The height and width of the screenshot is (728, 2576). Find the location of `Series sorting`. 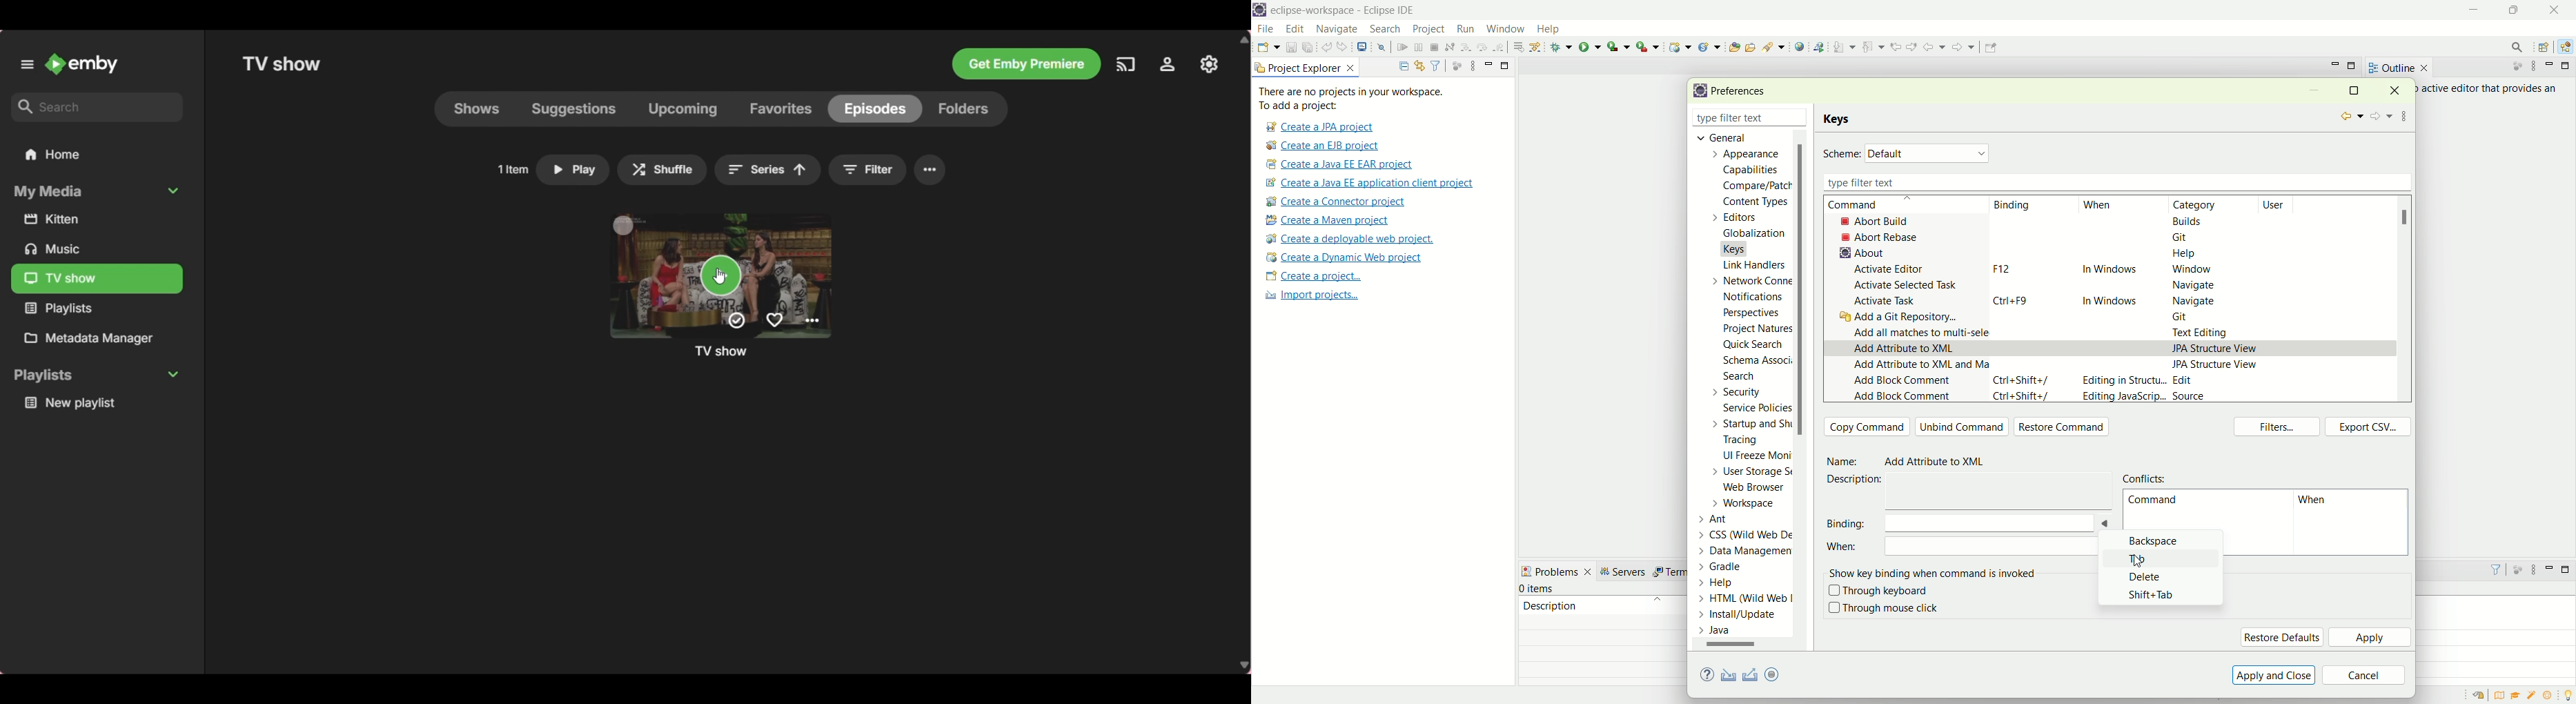

Series sorting is located at coordinates (768, 170).